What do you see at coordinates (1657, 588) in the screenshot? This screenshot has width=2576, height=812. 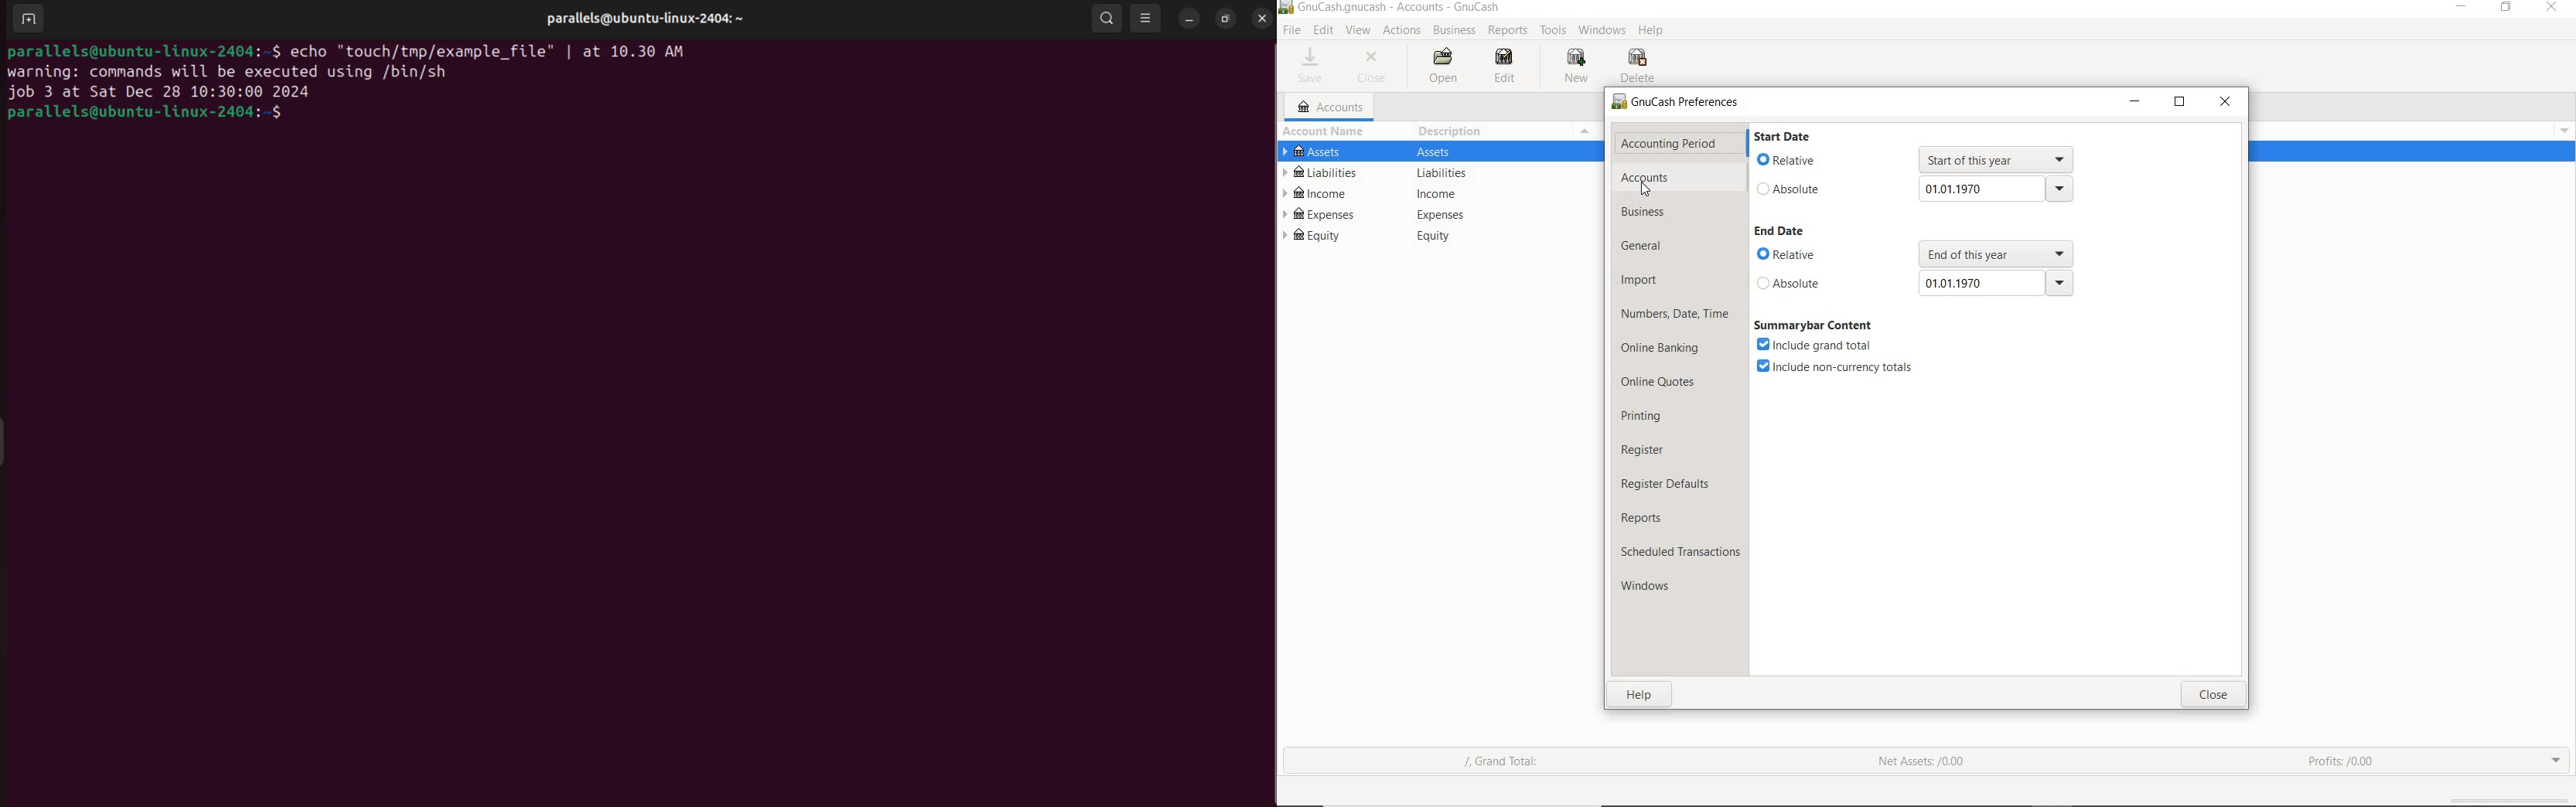 I see `windows` at bounding box center [1657, 588].